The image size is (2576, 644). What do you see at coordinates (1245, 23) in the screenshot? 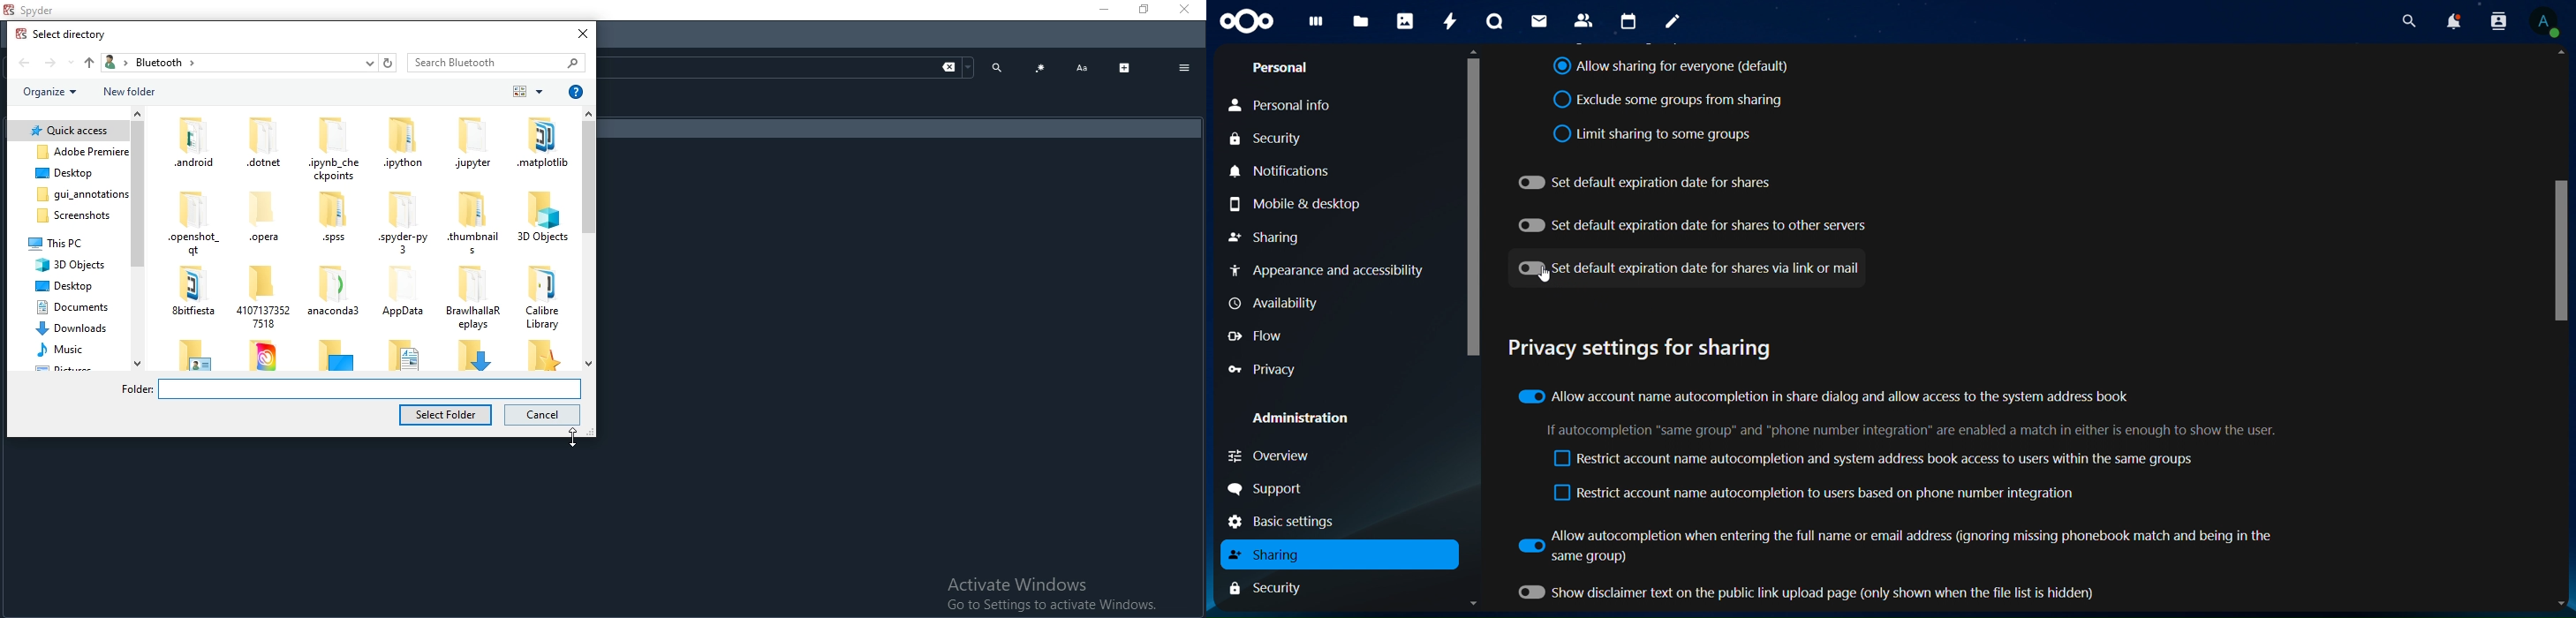
I see `icon` at bounding box center [1245, 23].